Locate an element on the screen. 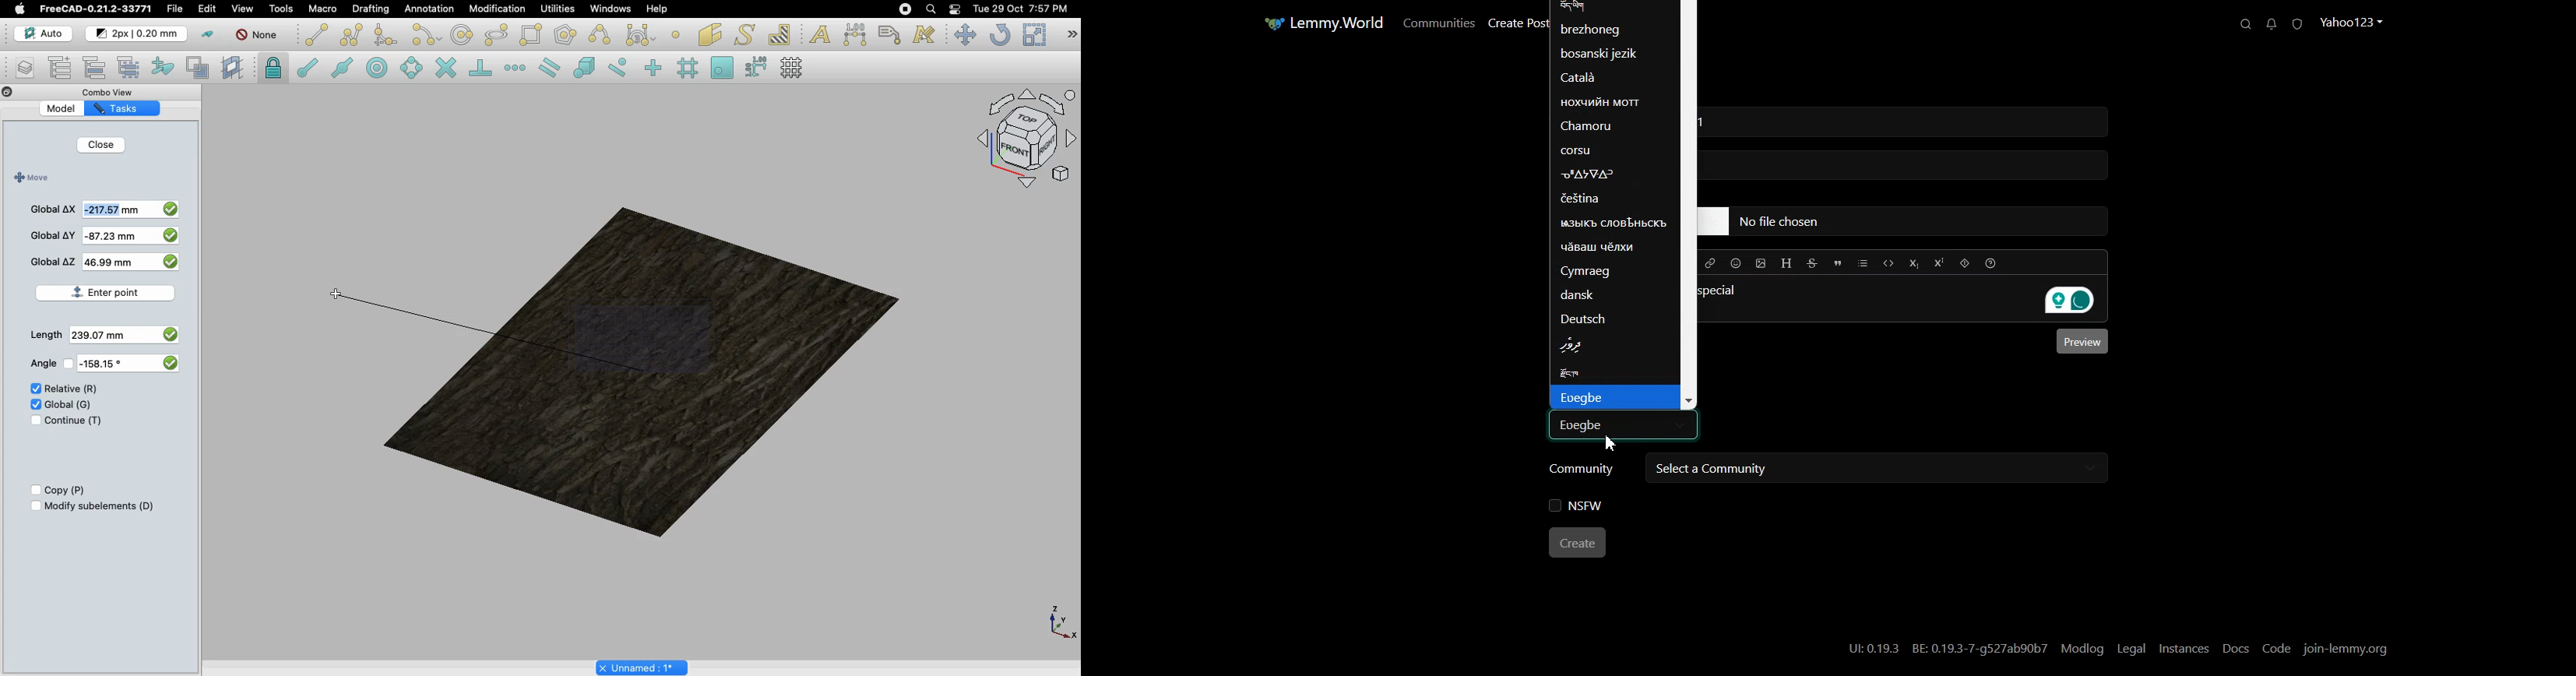  Global is located at coordinates (69, 403).